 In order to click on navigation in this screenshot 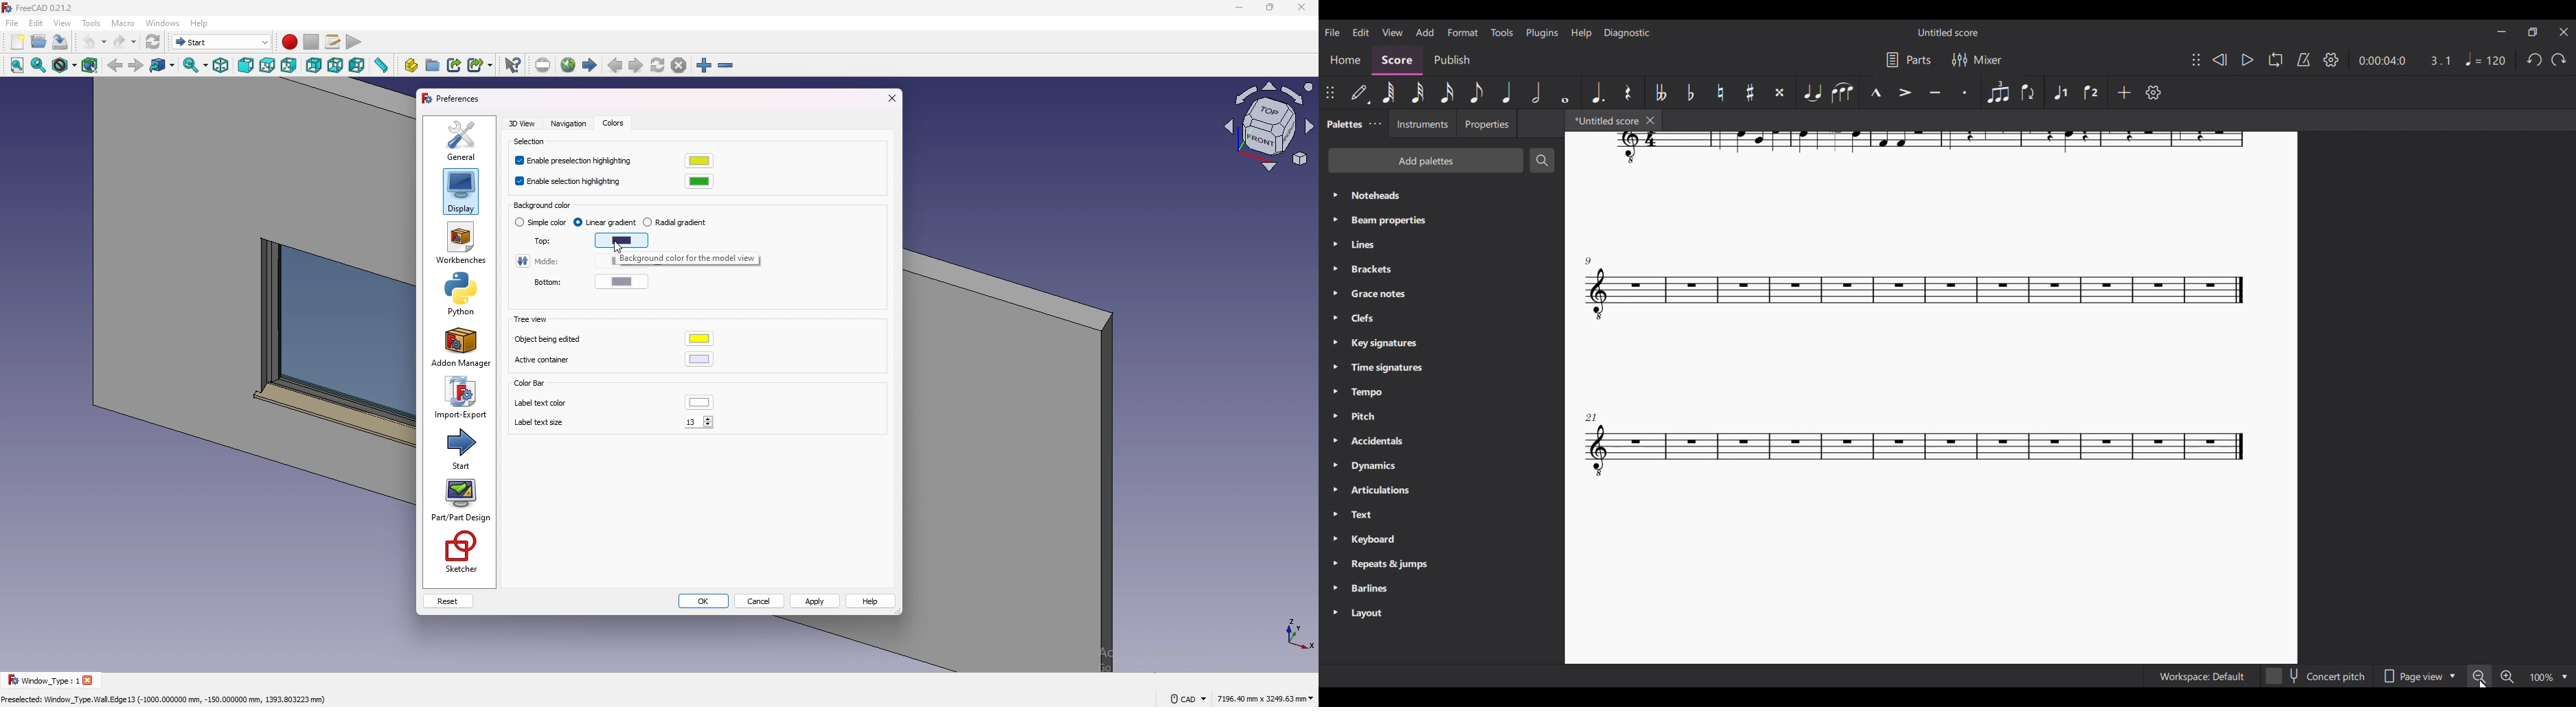, I will do `click(567, 124)`.